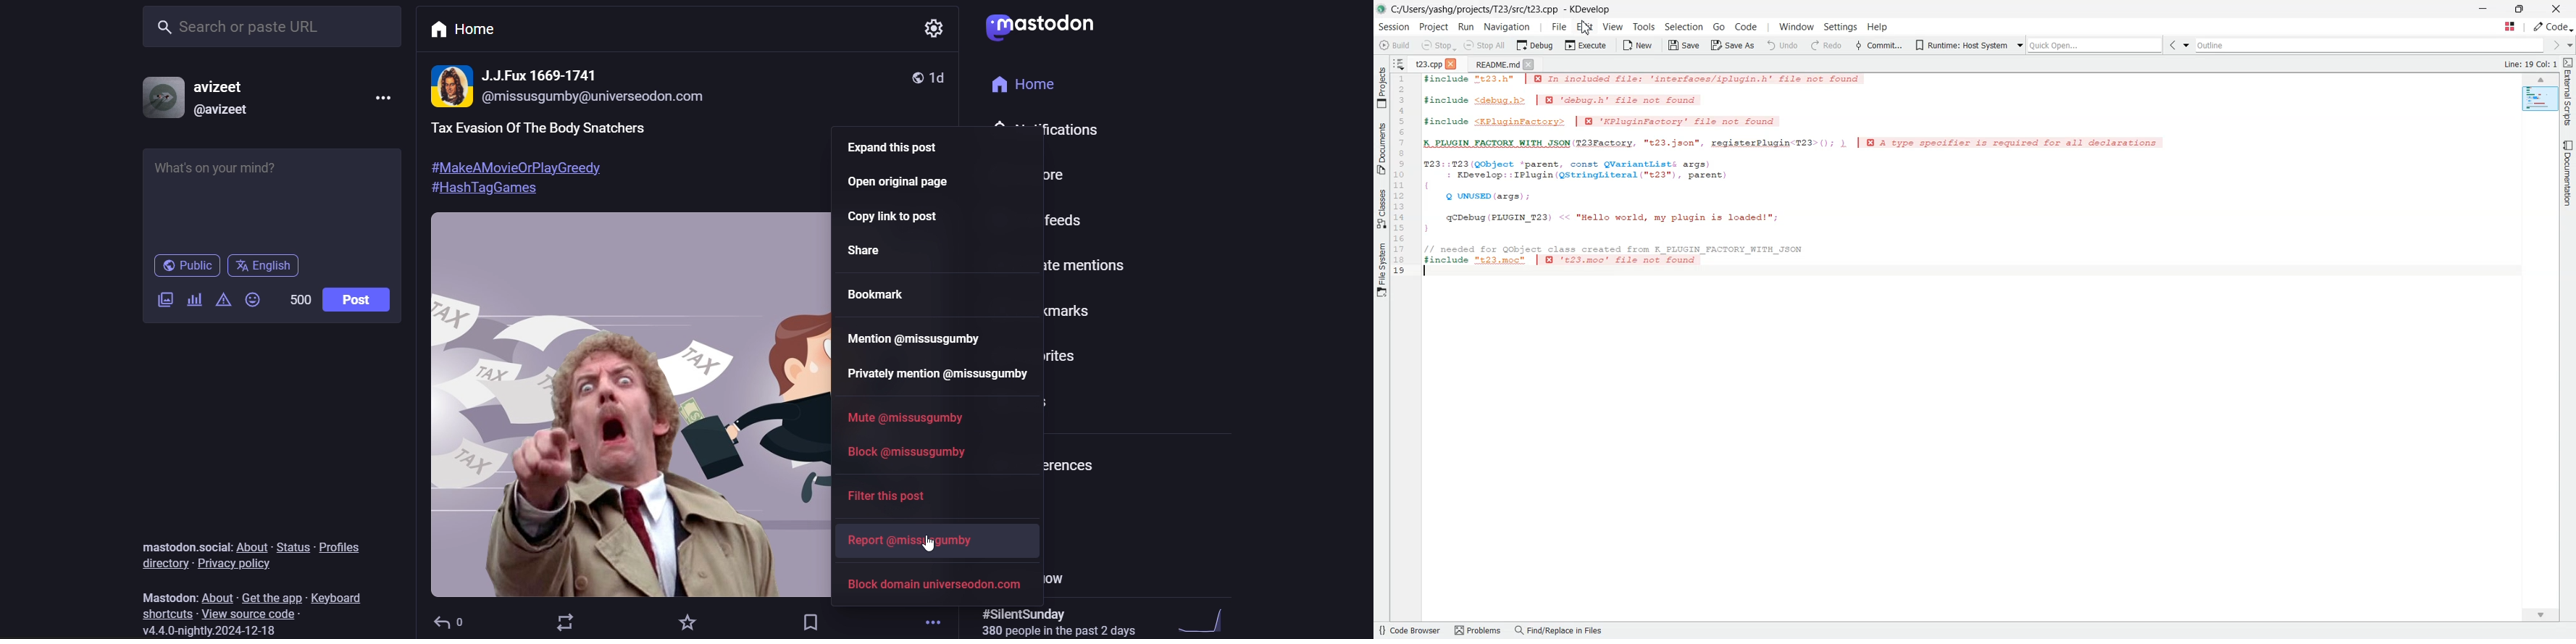 This screenshot has height=644, width=2576. What do you see at coordinates (632, 410) in the screenshot?
I see `image` at bounding box center [632, 410].